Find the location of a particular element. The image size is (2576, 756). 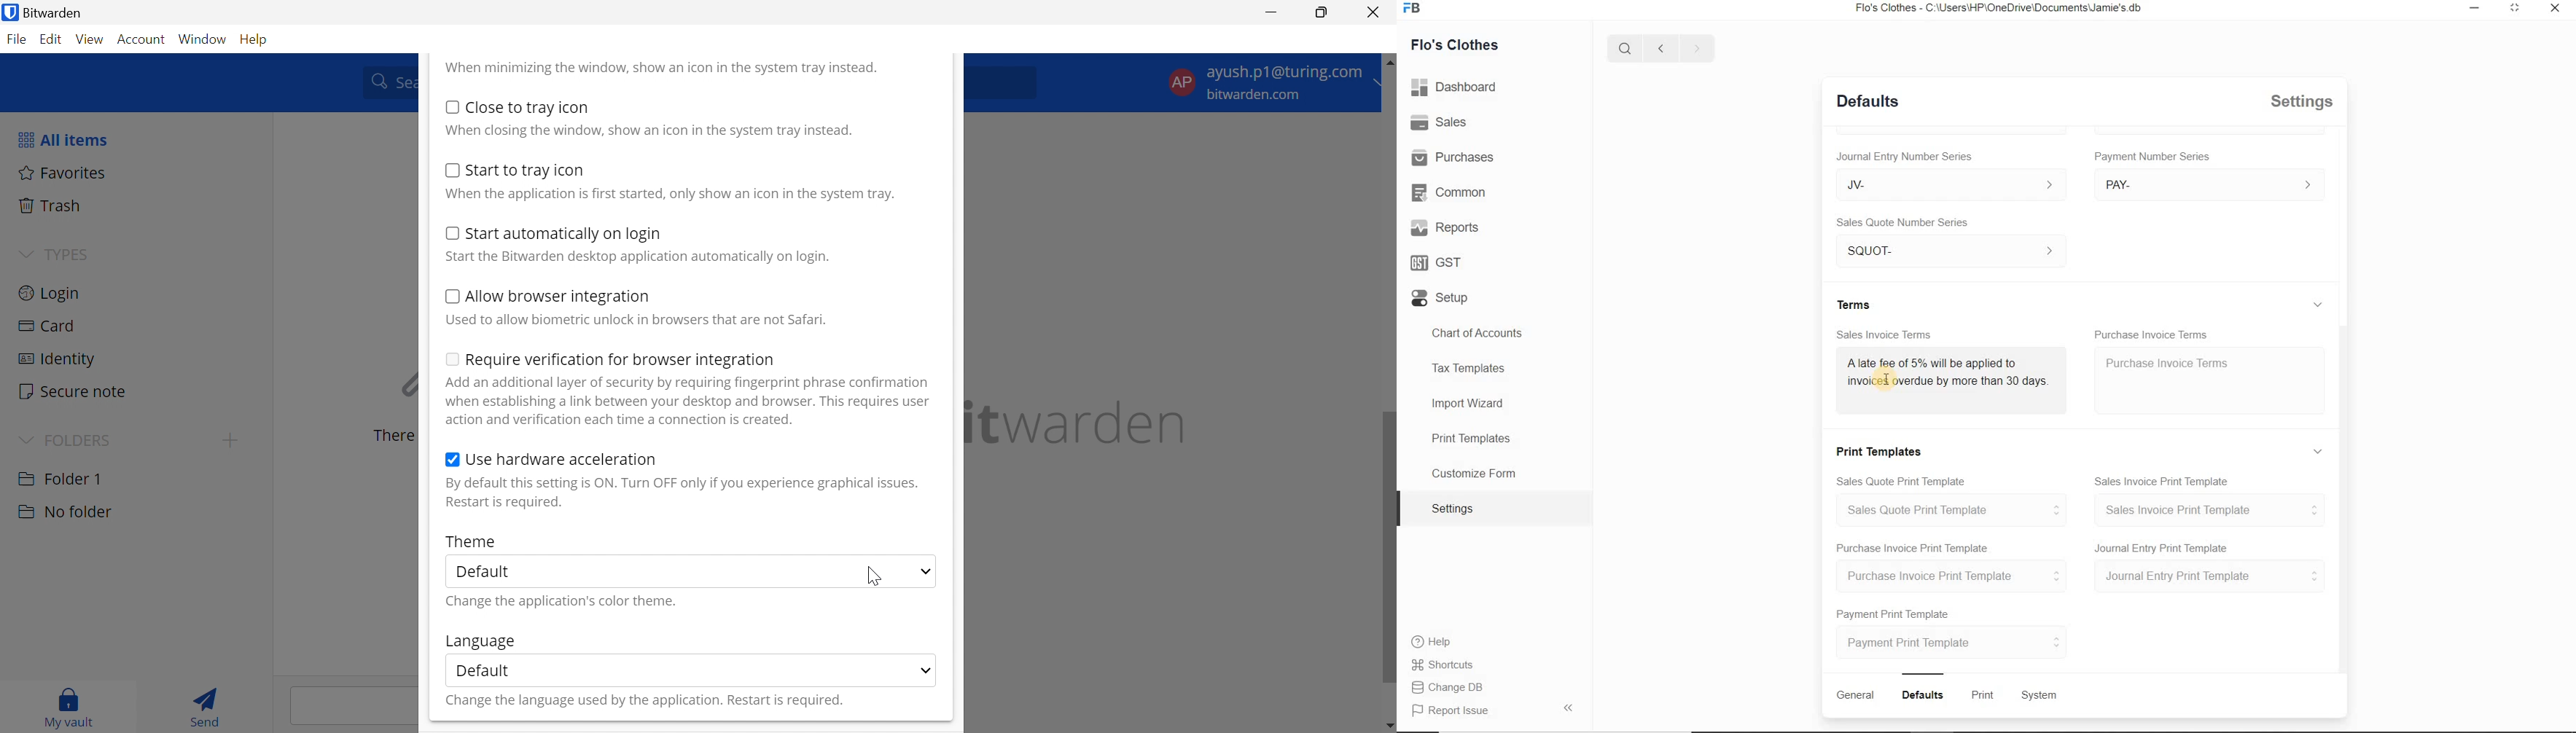

Defaults is located at coordinates (1868, 100).